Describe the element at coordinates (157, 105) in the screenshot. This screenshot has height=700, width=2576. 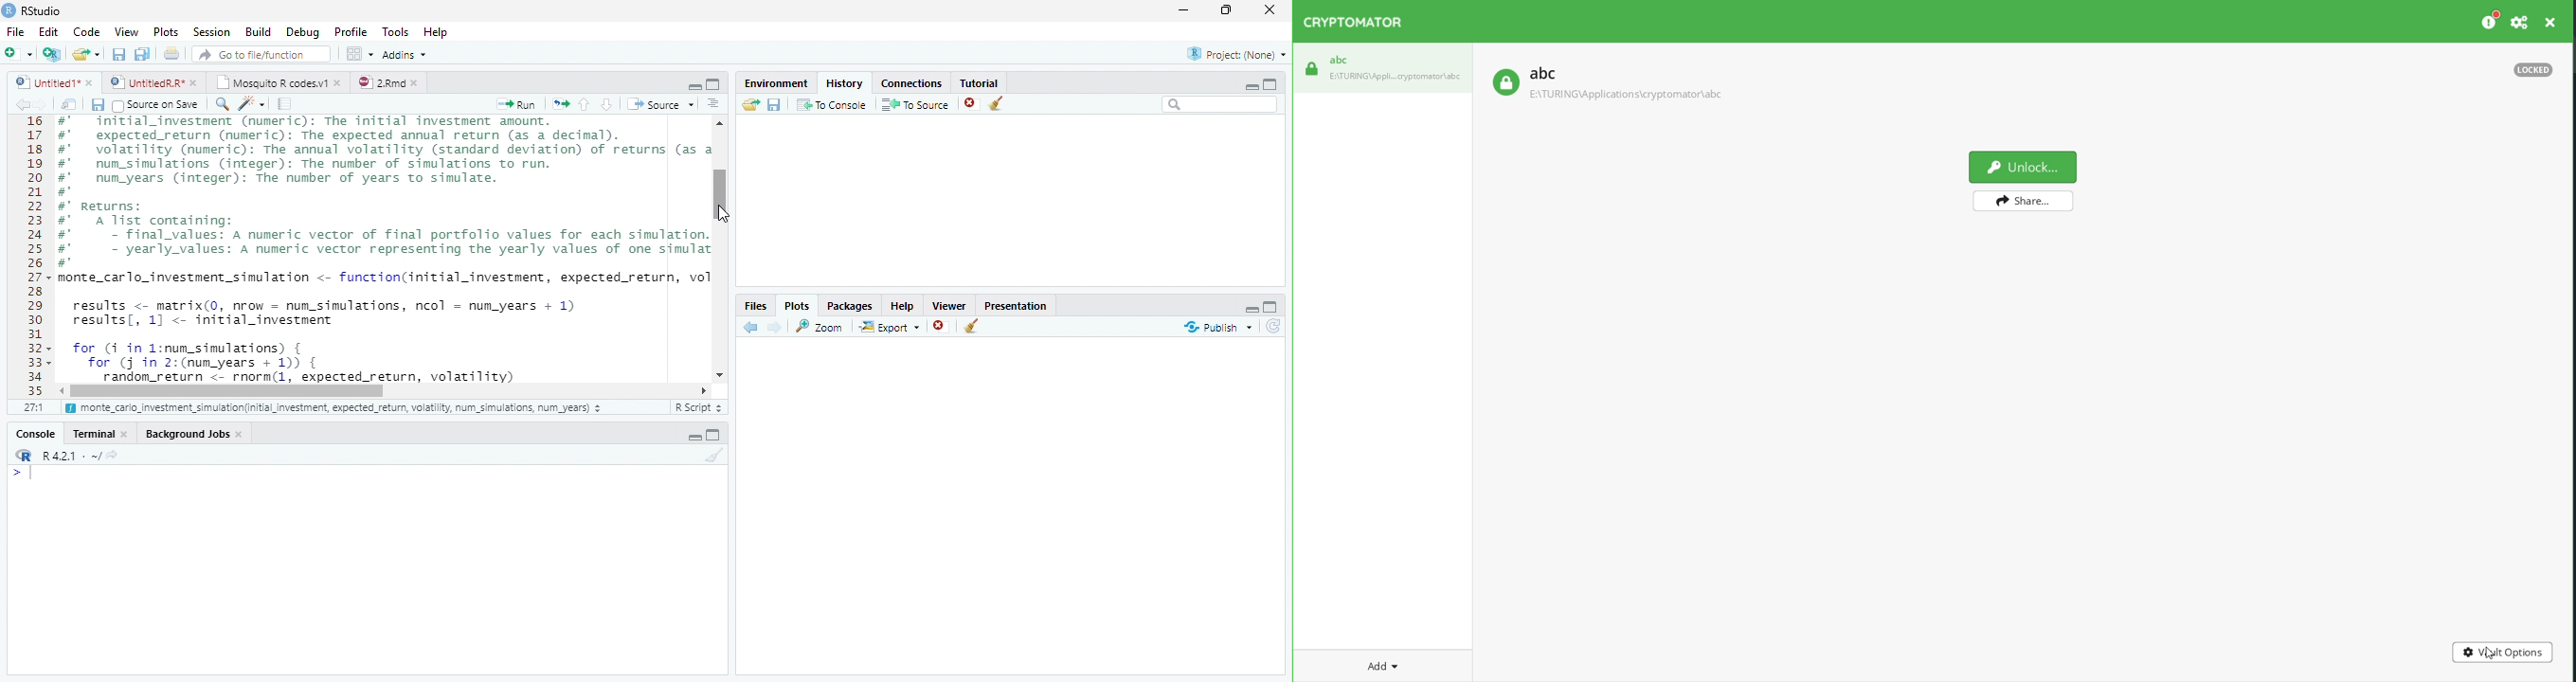
I see `Source on save` at that location.